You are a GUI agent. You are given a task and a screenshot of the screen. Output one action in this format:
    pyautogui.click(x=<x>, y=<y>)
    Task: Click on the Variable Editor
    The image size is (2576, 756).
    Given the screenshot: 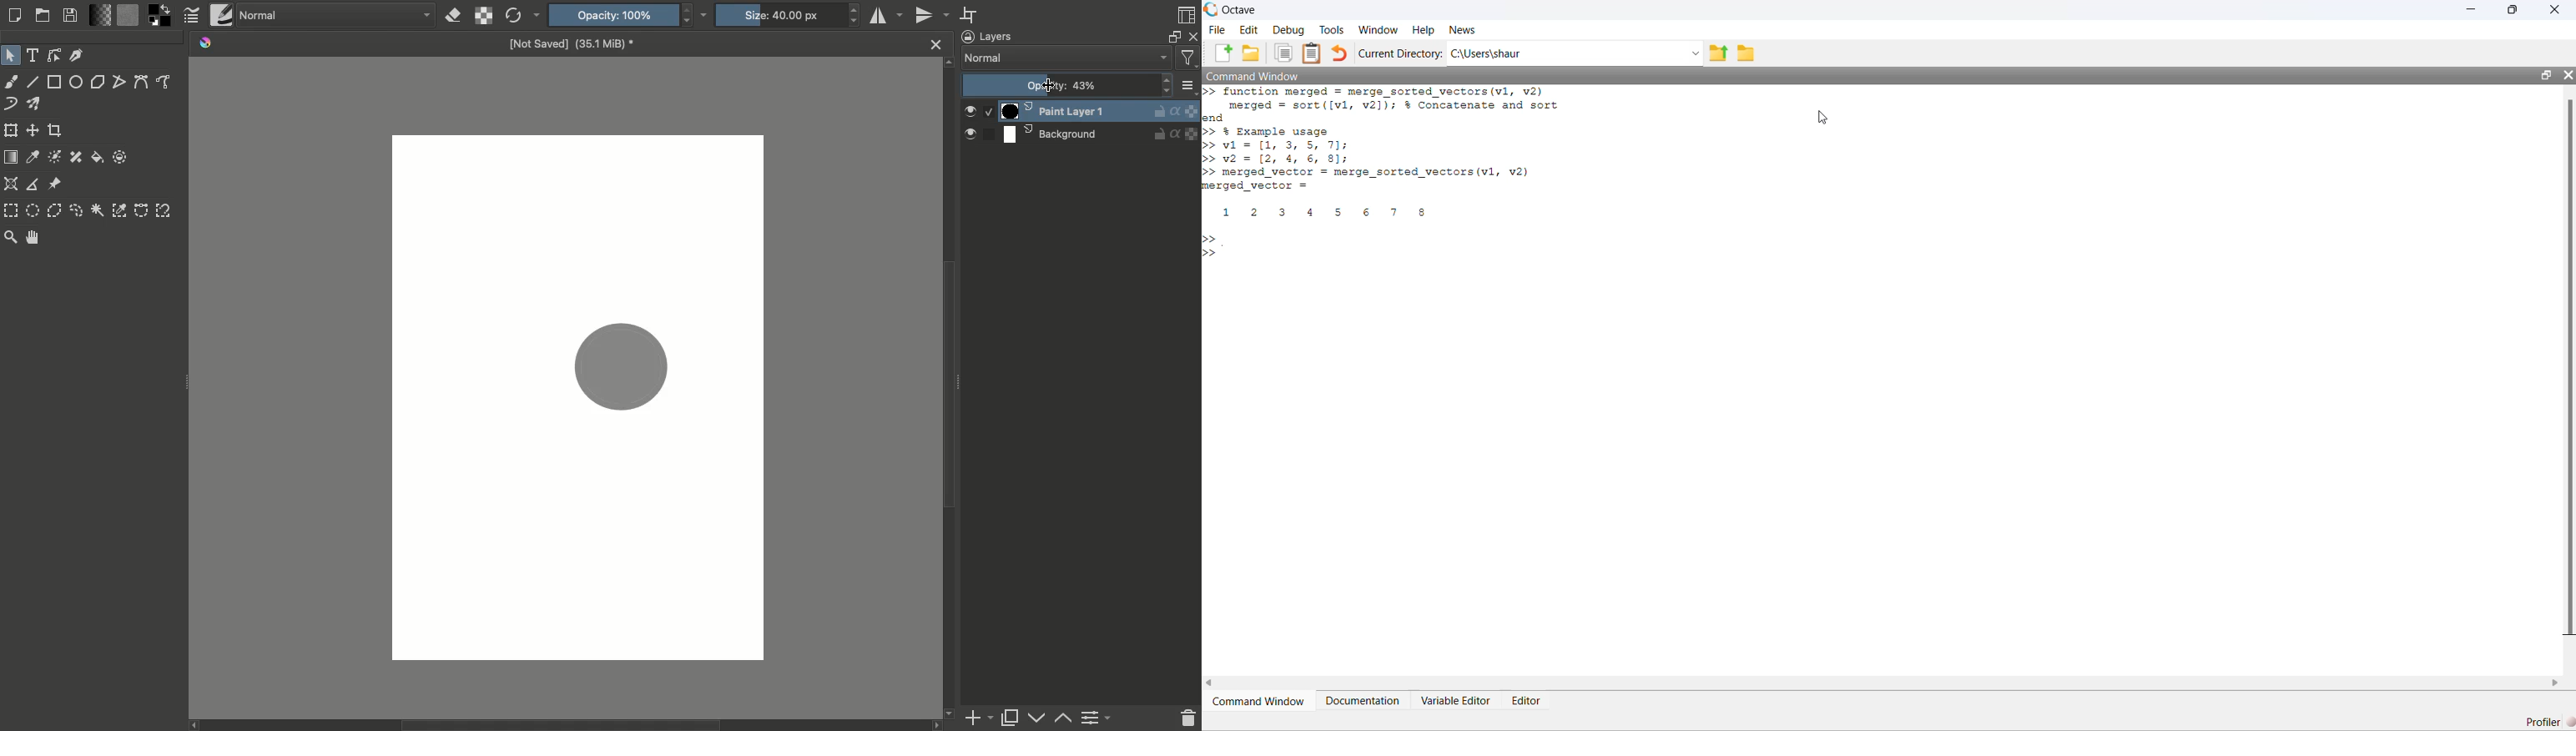 What is the action you would take?
    pyautogui.click(x=1456, y=699)
    